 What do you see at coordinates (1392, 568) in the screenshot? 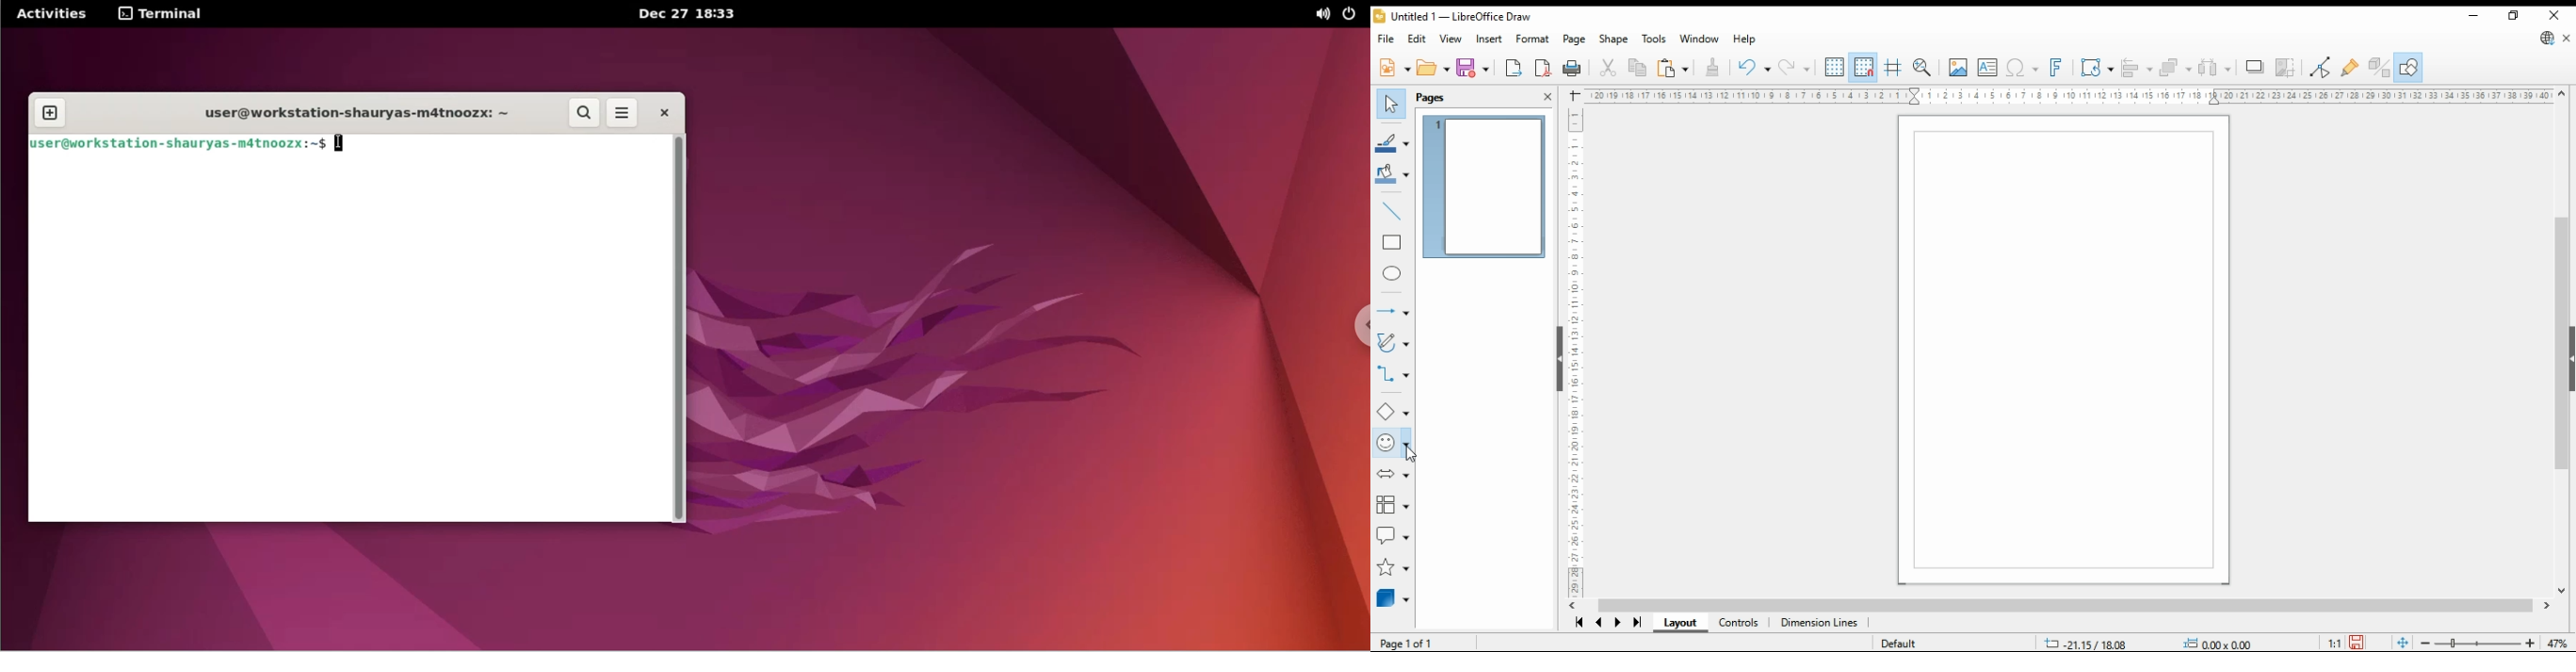
I see `stars and banners` at bounding box center [1392, 568].